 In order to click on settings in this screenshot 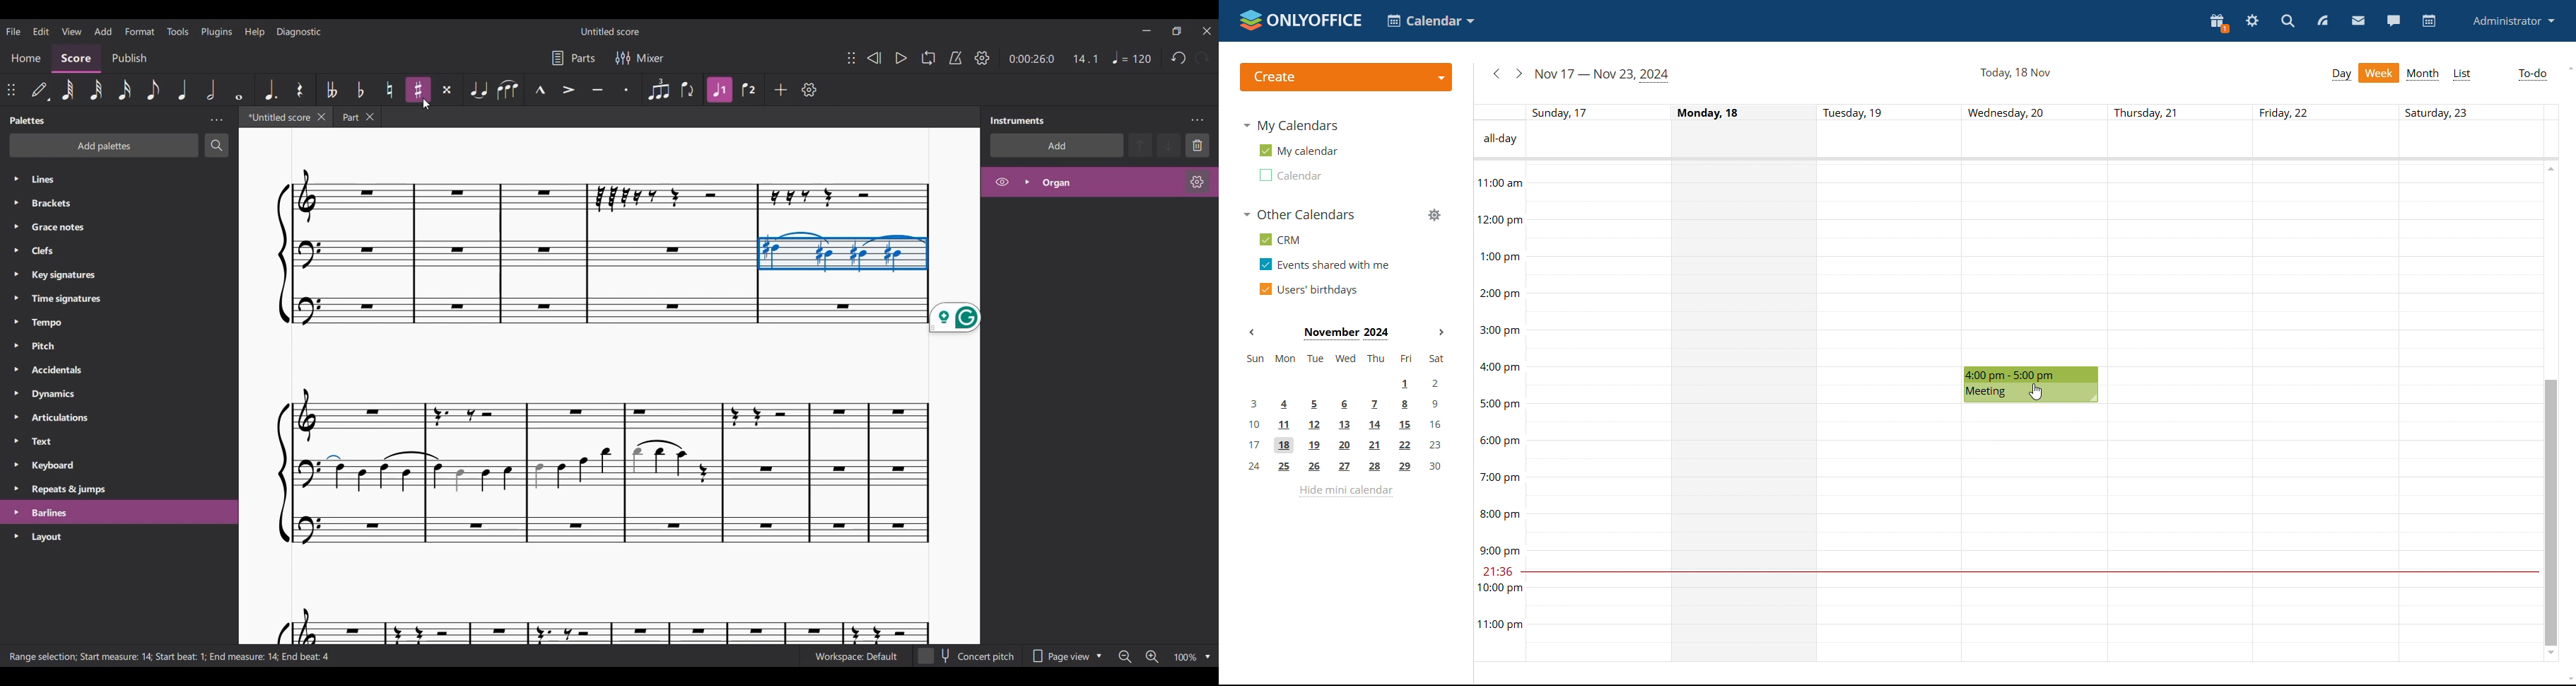, I will do `click(2253, 21)`.